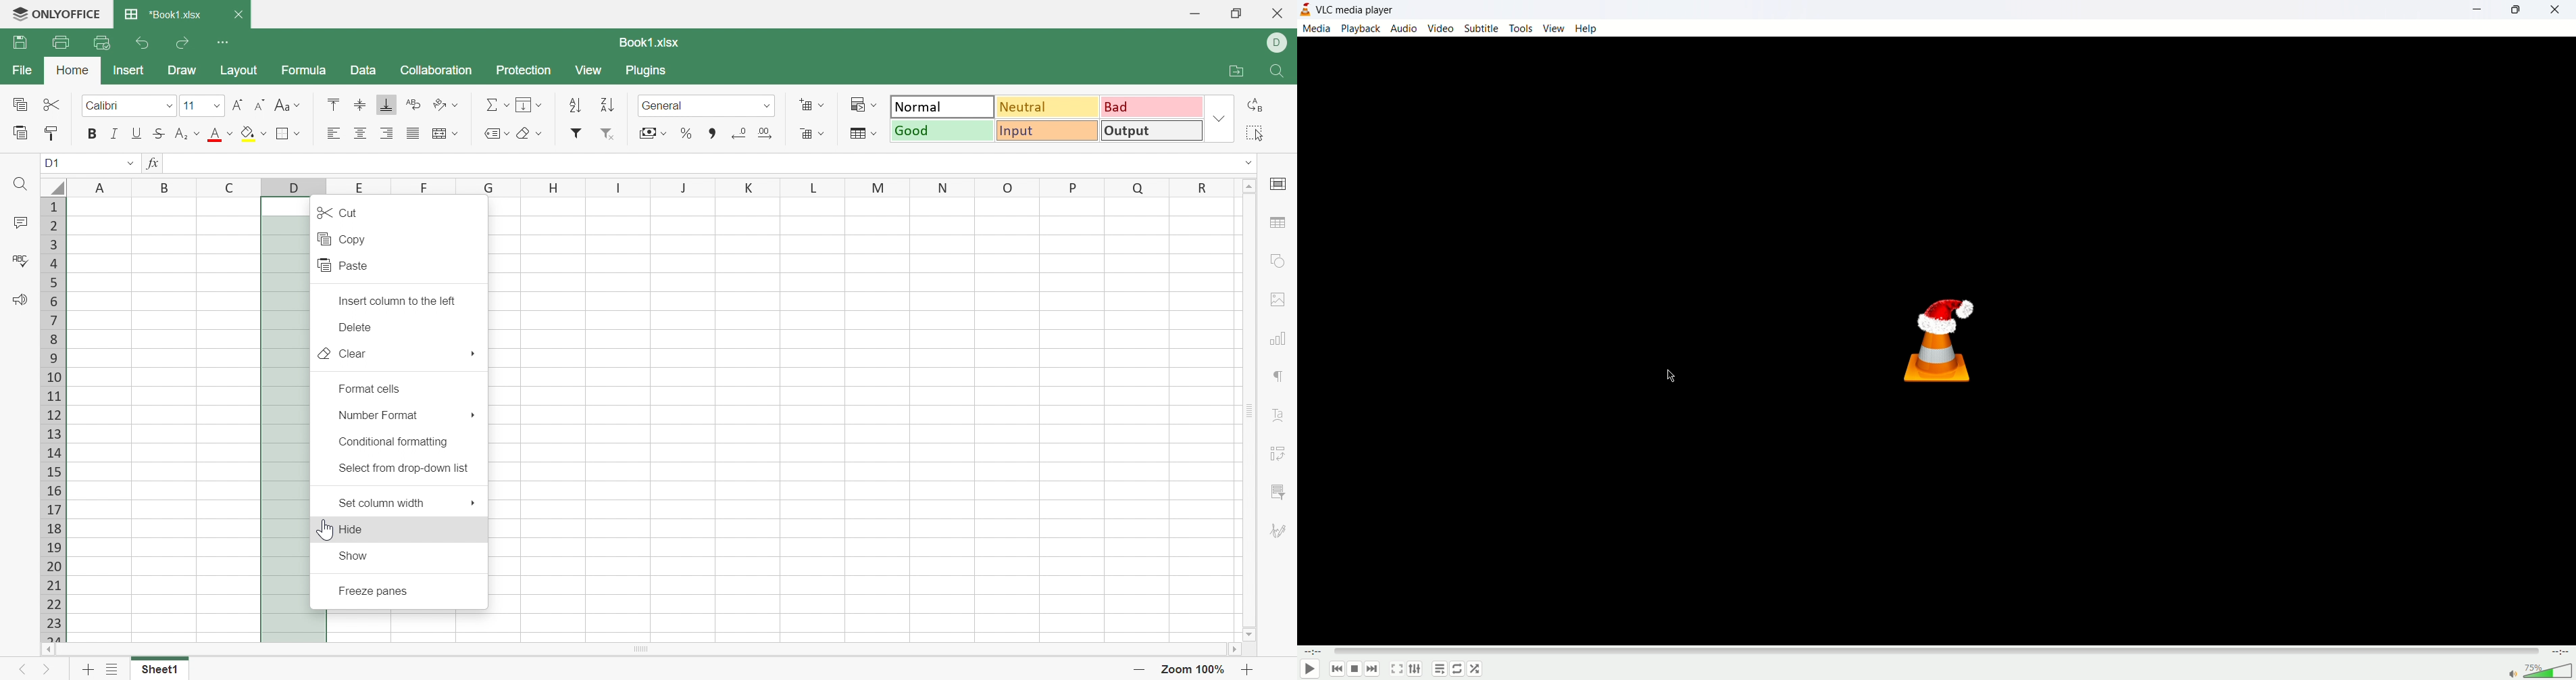 The image size is (2576, 700). I want to click on Redo, so click(184, 42).